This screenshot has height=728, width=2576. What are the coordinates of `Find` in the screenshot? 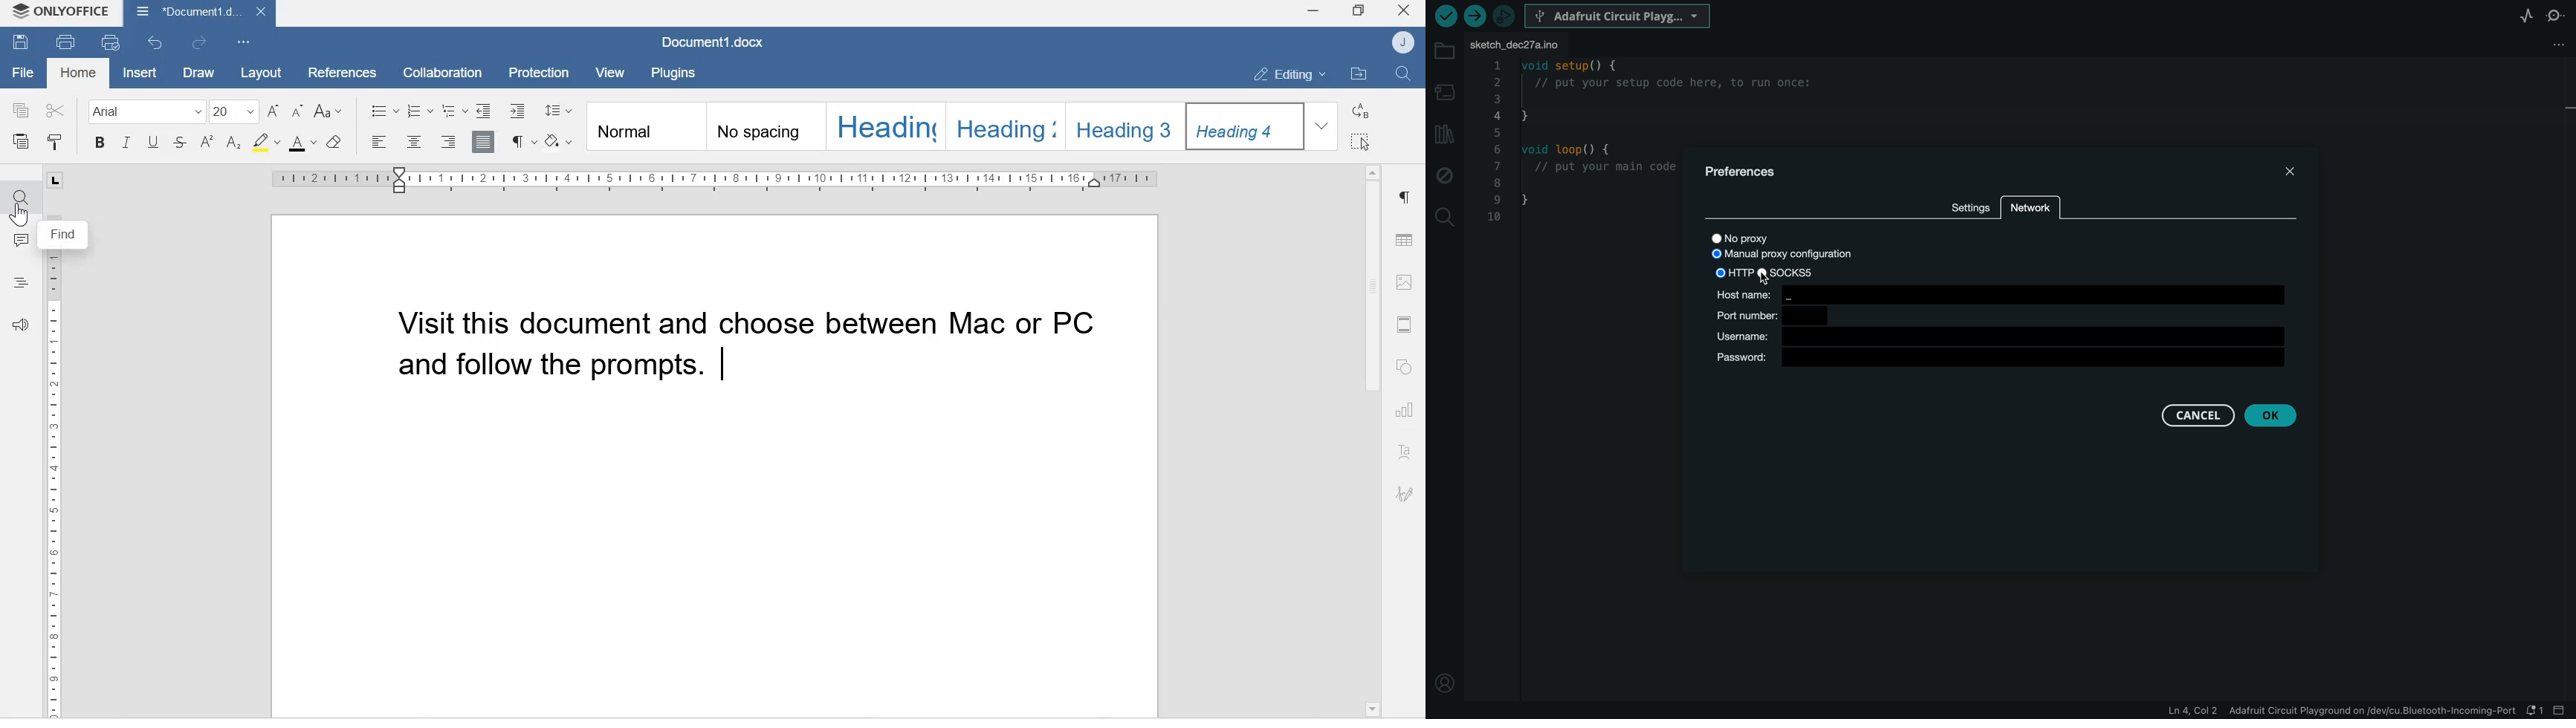 It's located at (1406, 74).